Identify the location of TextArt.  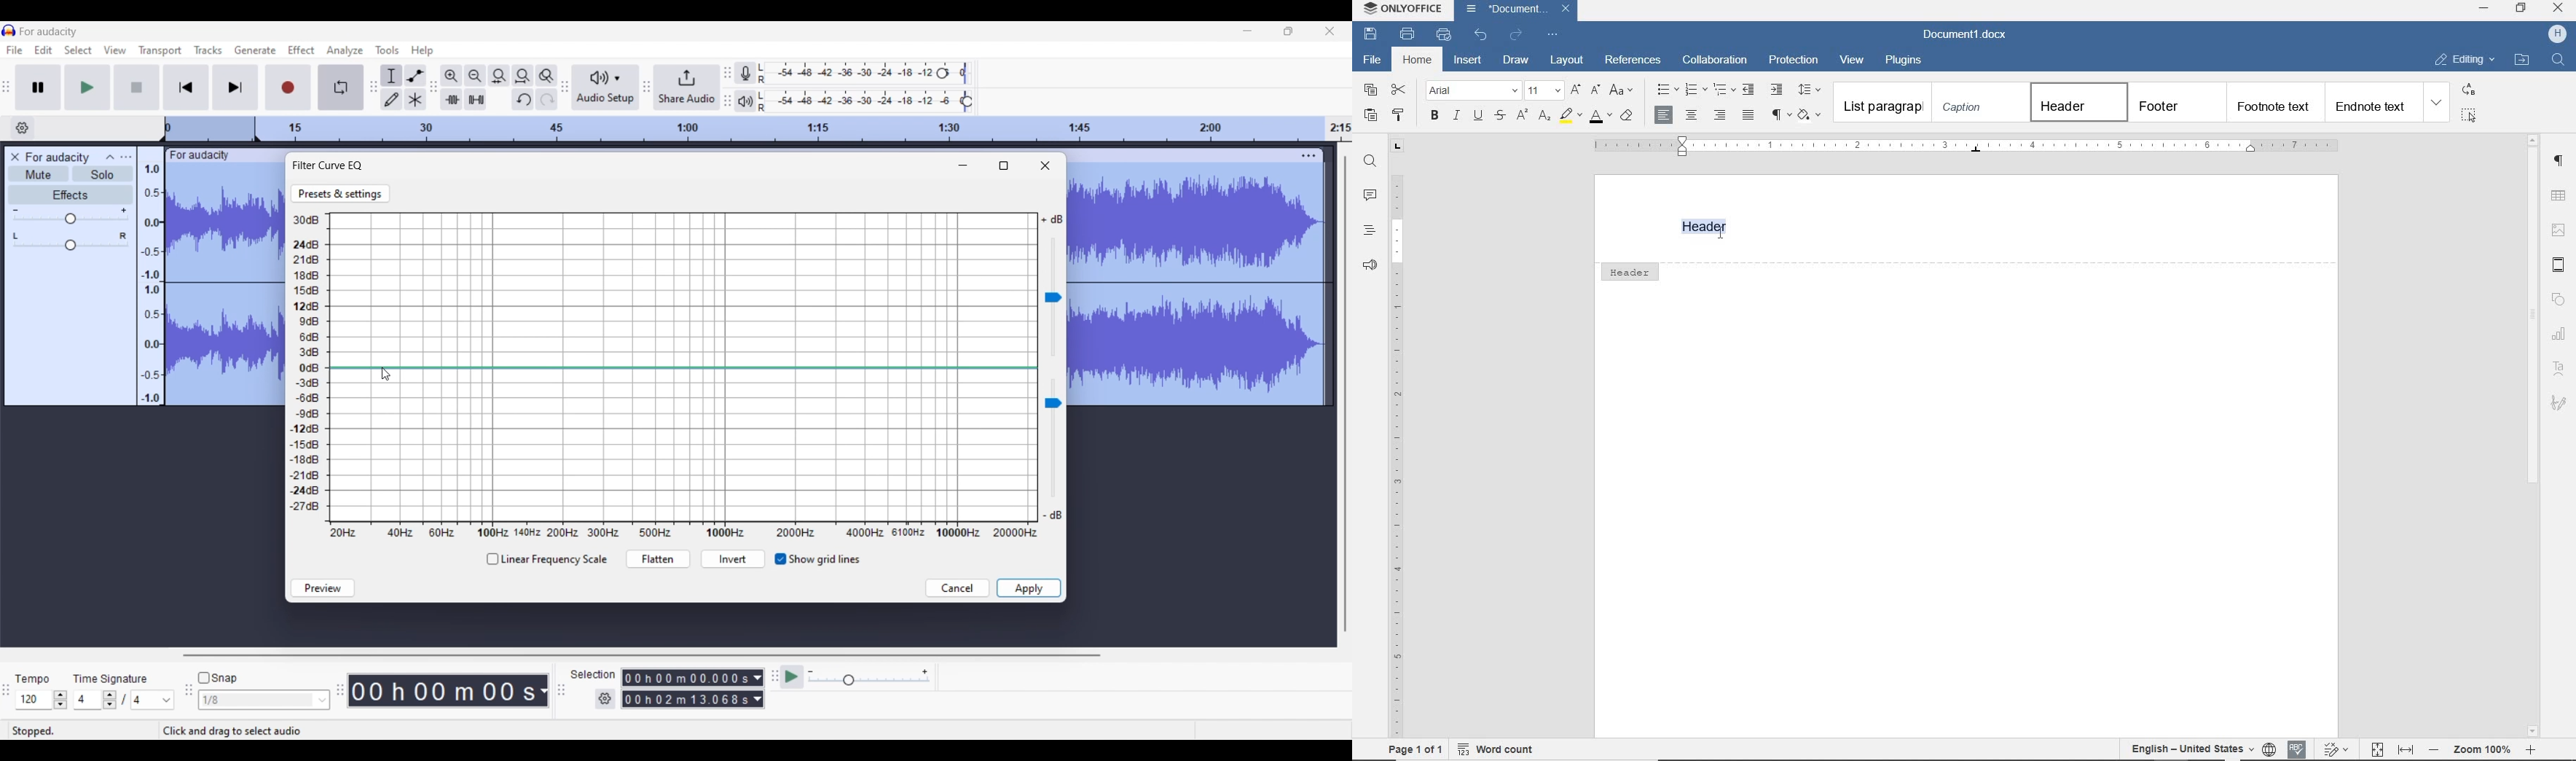
(2559, 367).